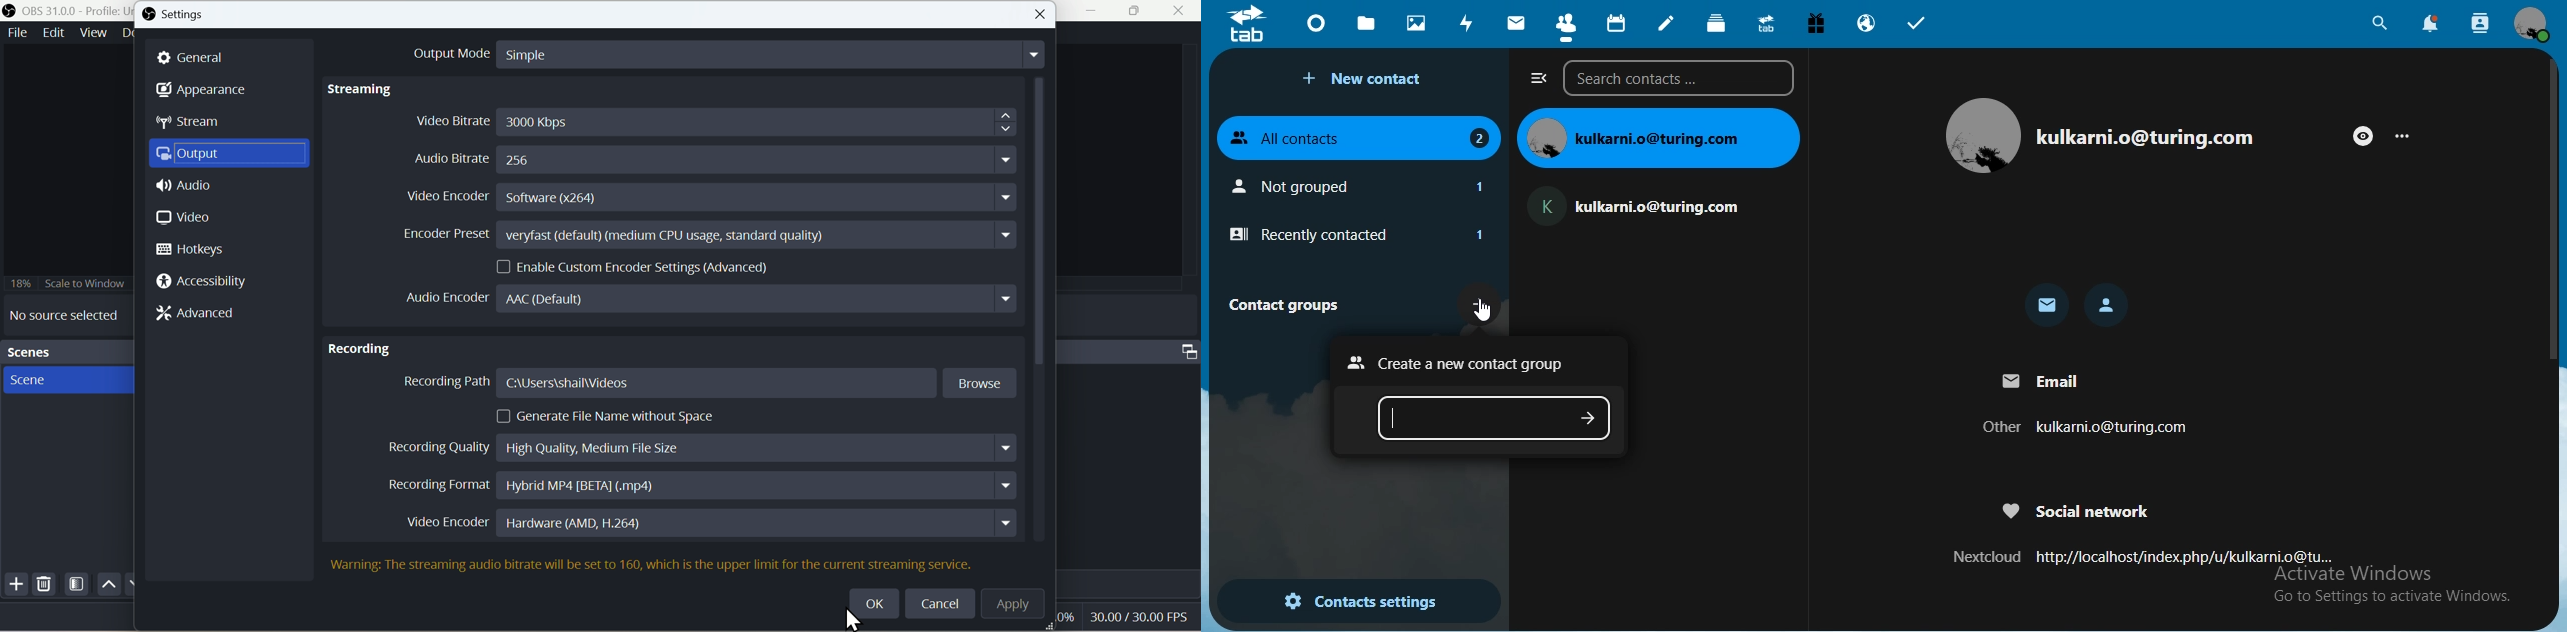  What do you see at coordinates (1683, 78) in the screenshot?
I see `search contact` at bounding box center [1683, 78].